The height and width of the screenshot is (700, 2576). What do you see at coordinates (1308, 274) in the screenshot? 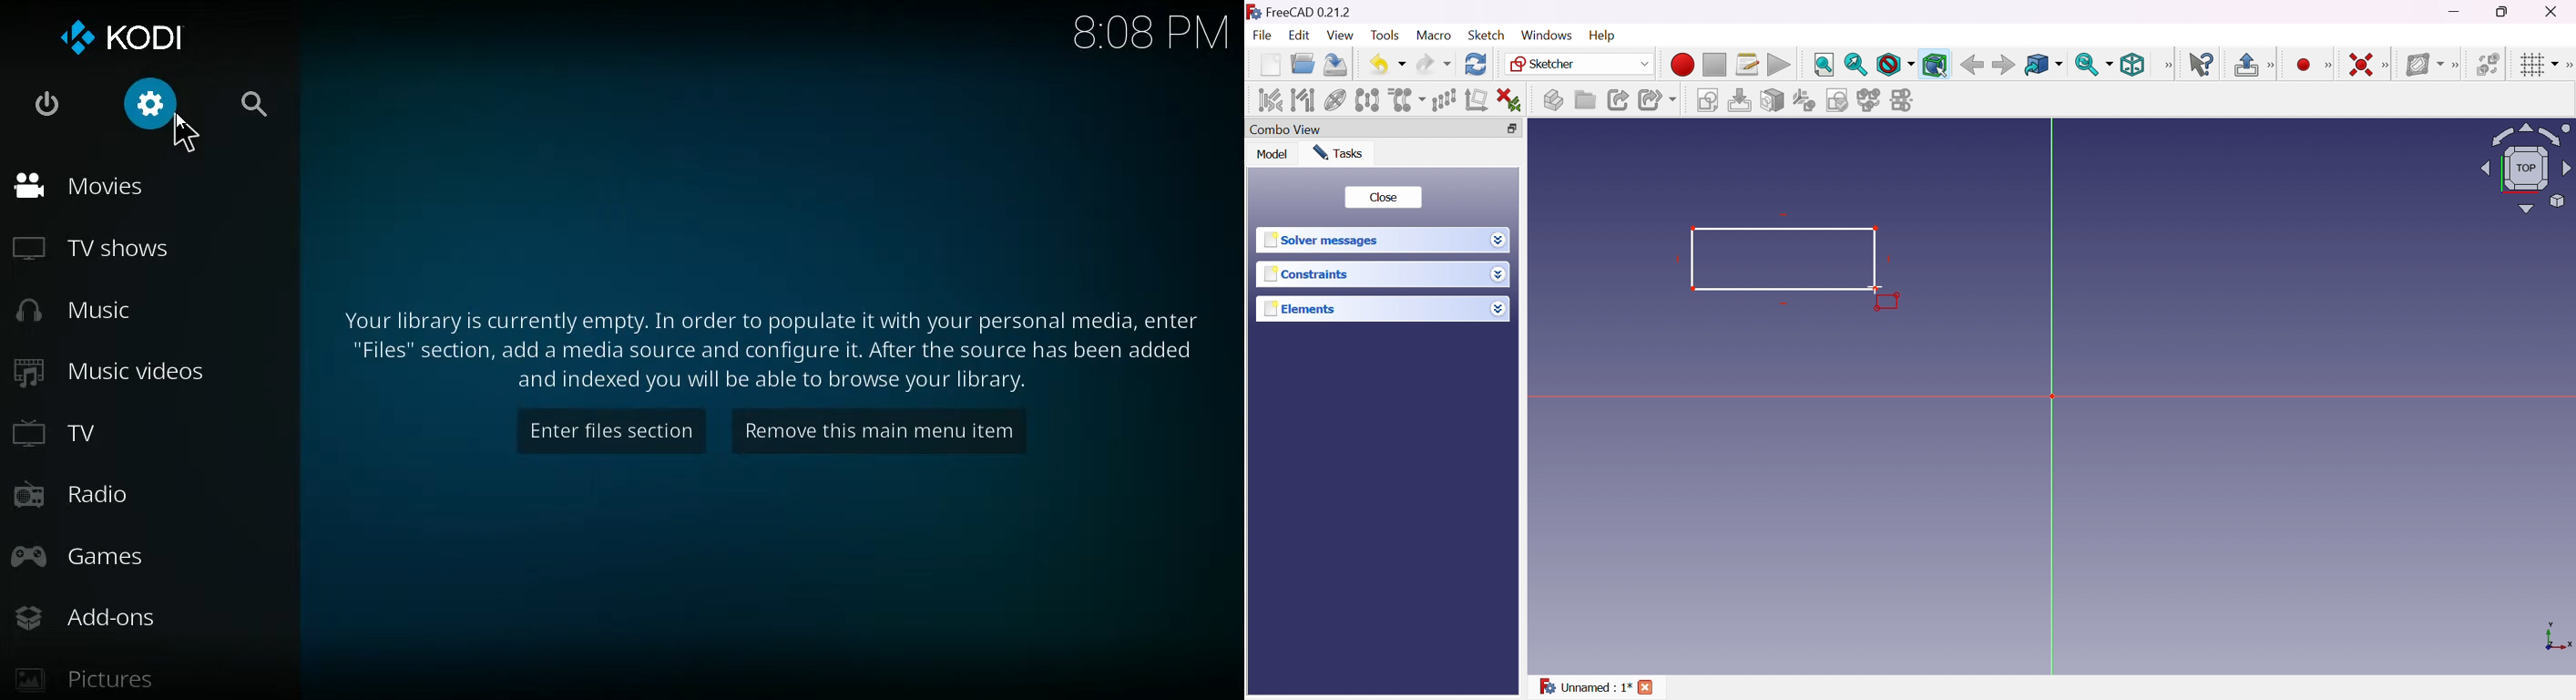
I see `Constraints` at bounding box center [1308, 274].